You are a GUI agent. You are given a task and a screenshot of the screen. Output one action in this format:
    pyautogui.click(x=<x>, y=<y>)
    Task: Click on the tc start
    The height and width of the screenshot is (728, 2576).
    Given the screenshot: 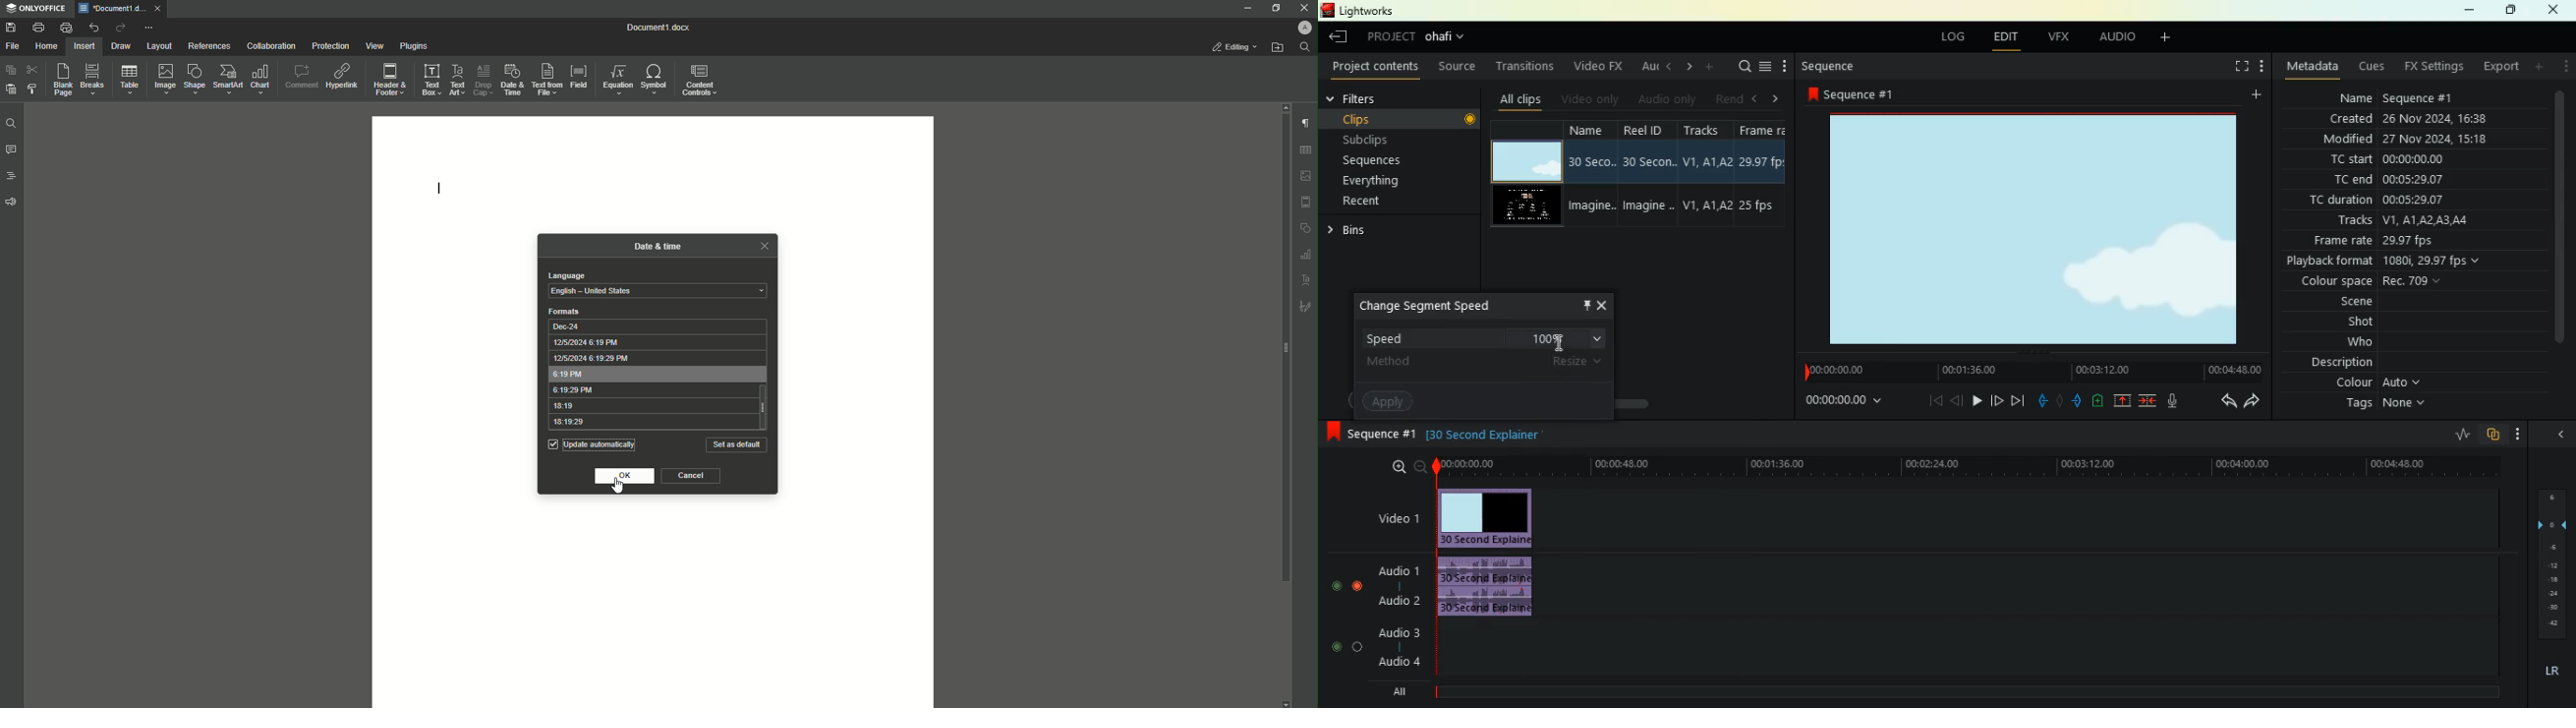 What is the action you would take?
    pyautogui.click(x=2411, y=158)
    